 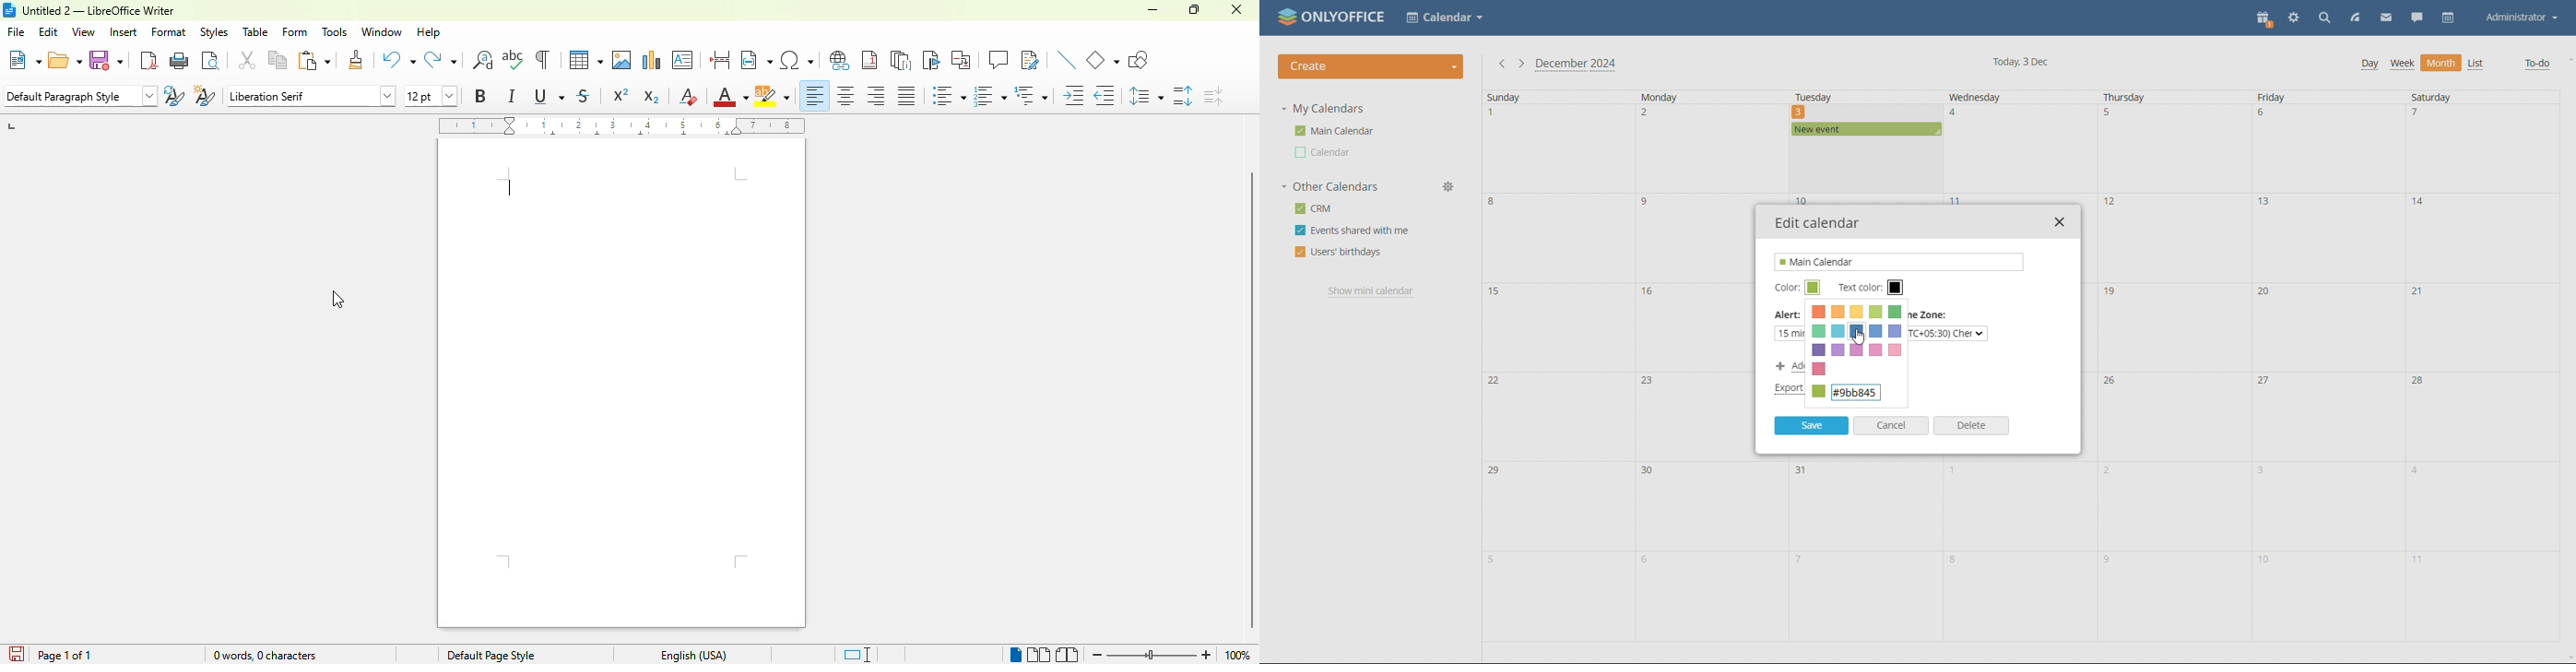 I want to click on update selected style, so click(x=175, y=96).